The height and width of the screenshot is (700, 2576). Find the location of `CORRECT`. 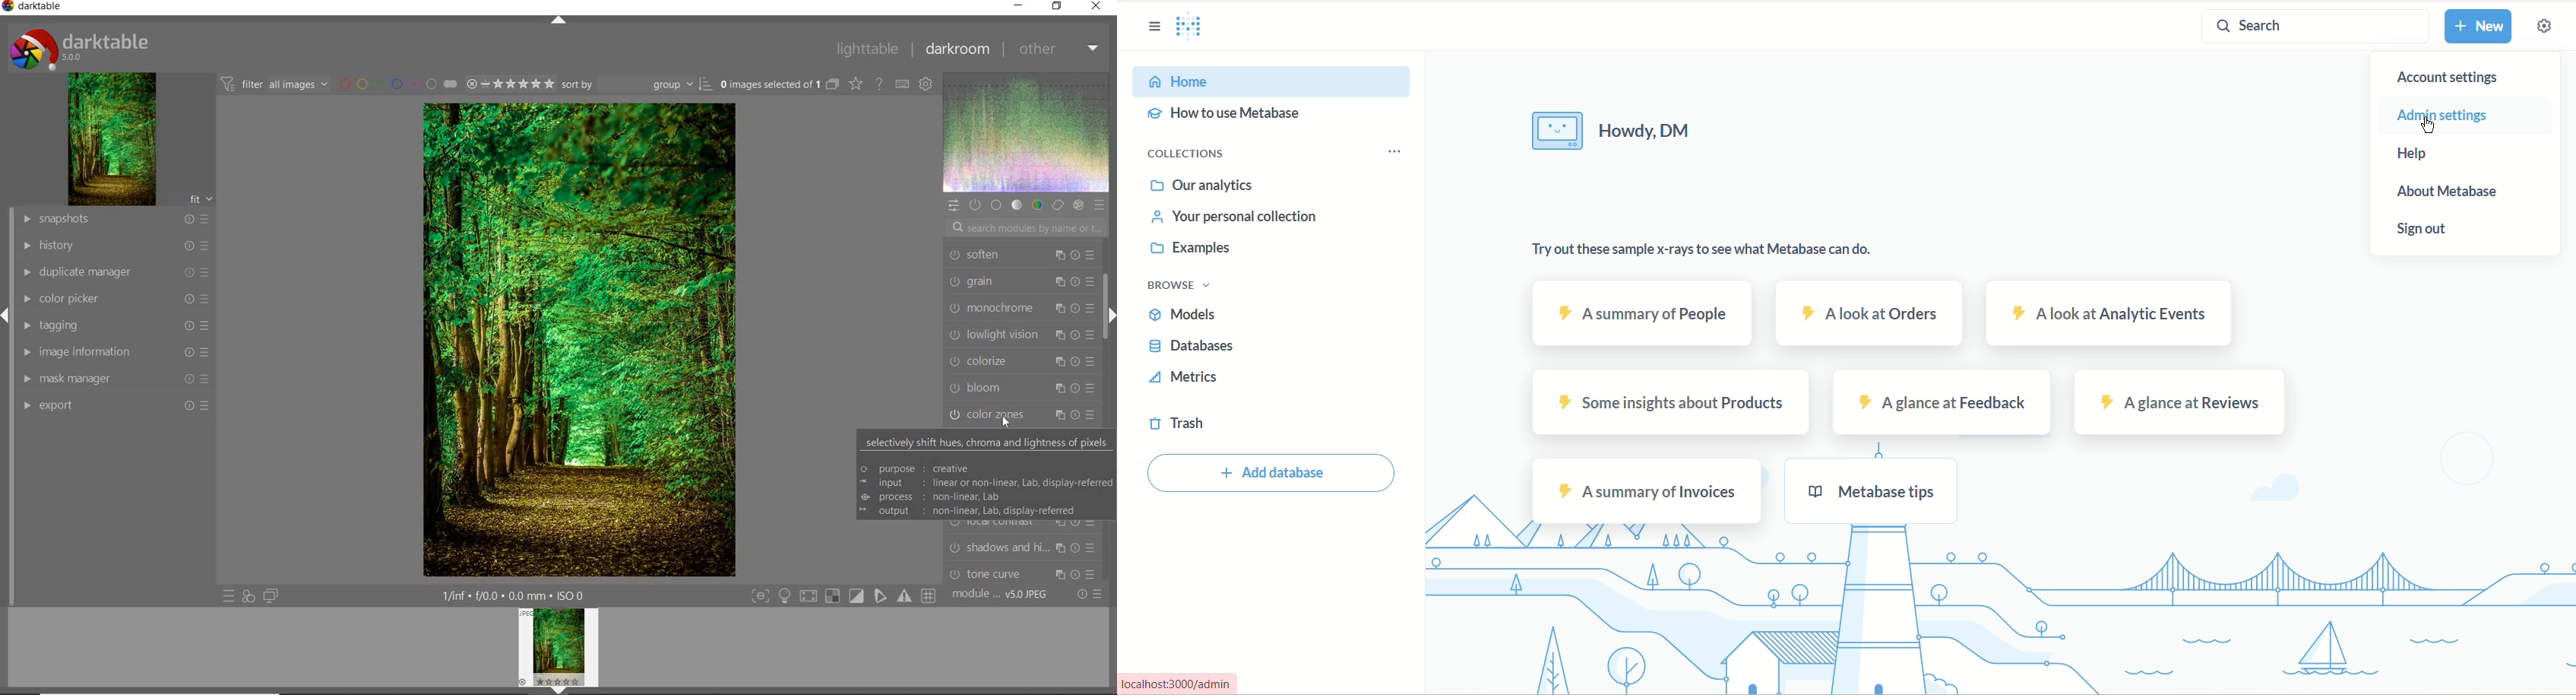

CORRECT is located at coordinates (1058, 206).